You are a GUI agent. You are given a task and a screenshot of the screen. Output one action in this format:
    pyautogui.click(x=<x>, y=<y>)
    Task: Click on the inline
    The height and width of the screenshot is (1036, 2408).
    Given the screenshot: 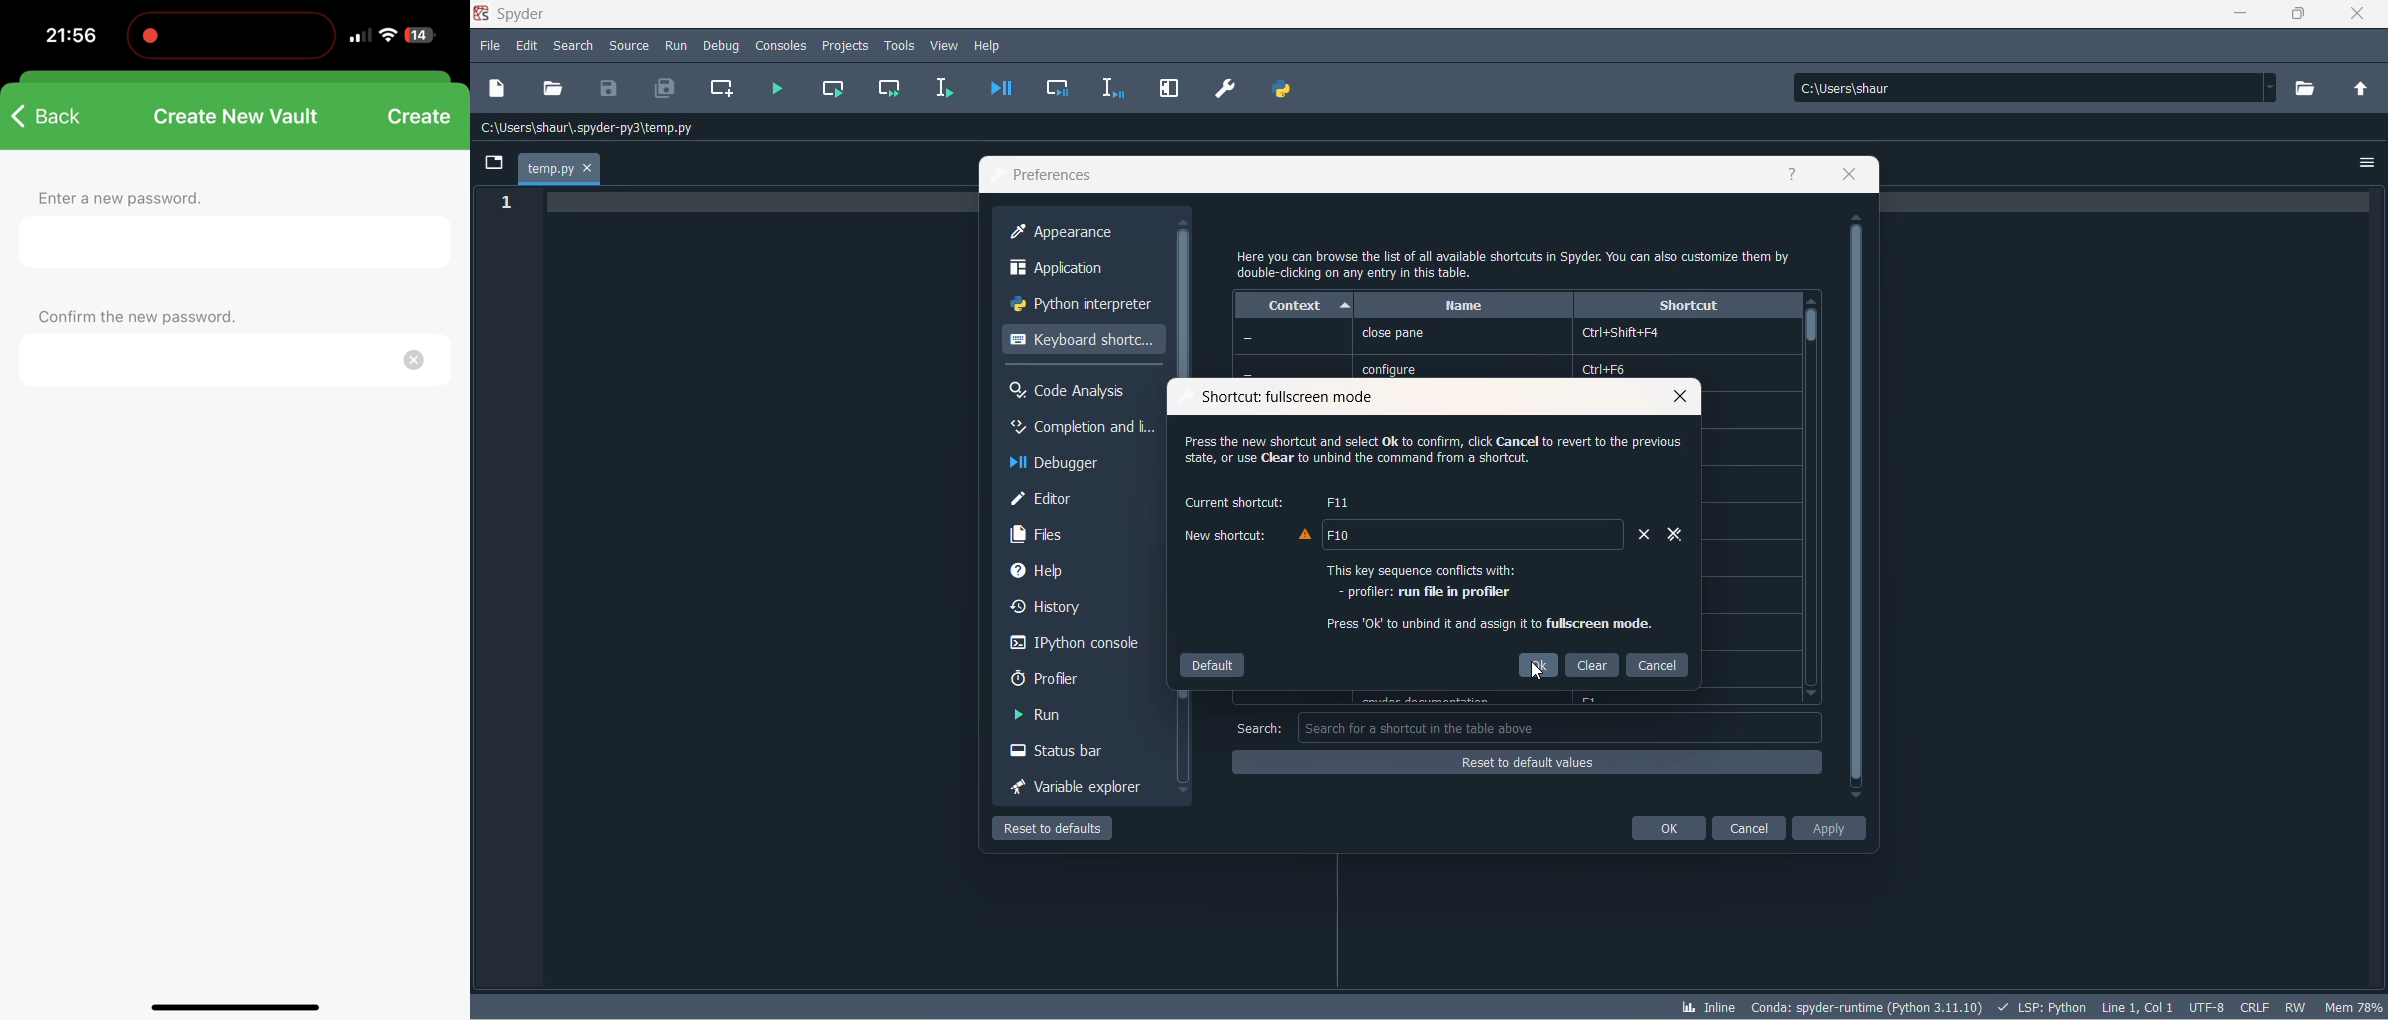 What is the action you would take?
    pyautogui.click(x=1707, y=1008)
    